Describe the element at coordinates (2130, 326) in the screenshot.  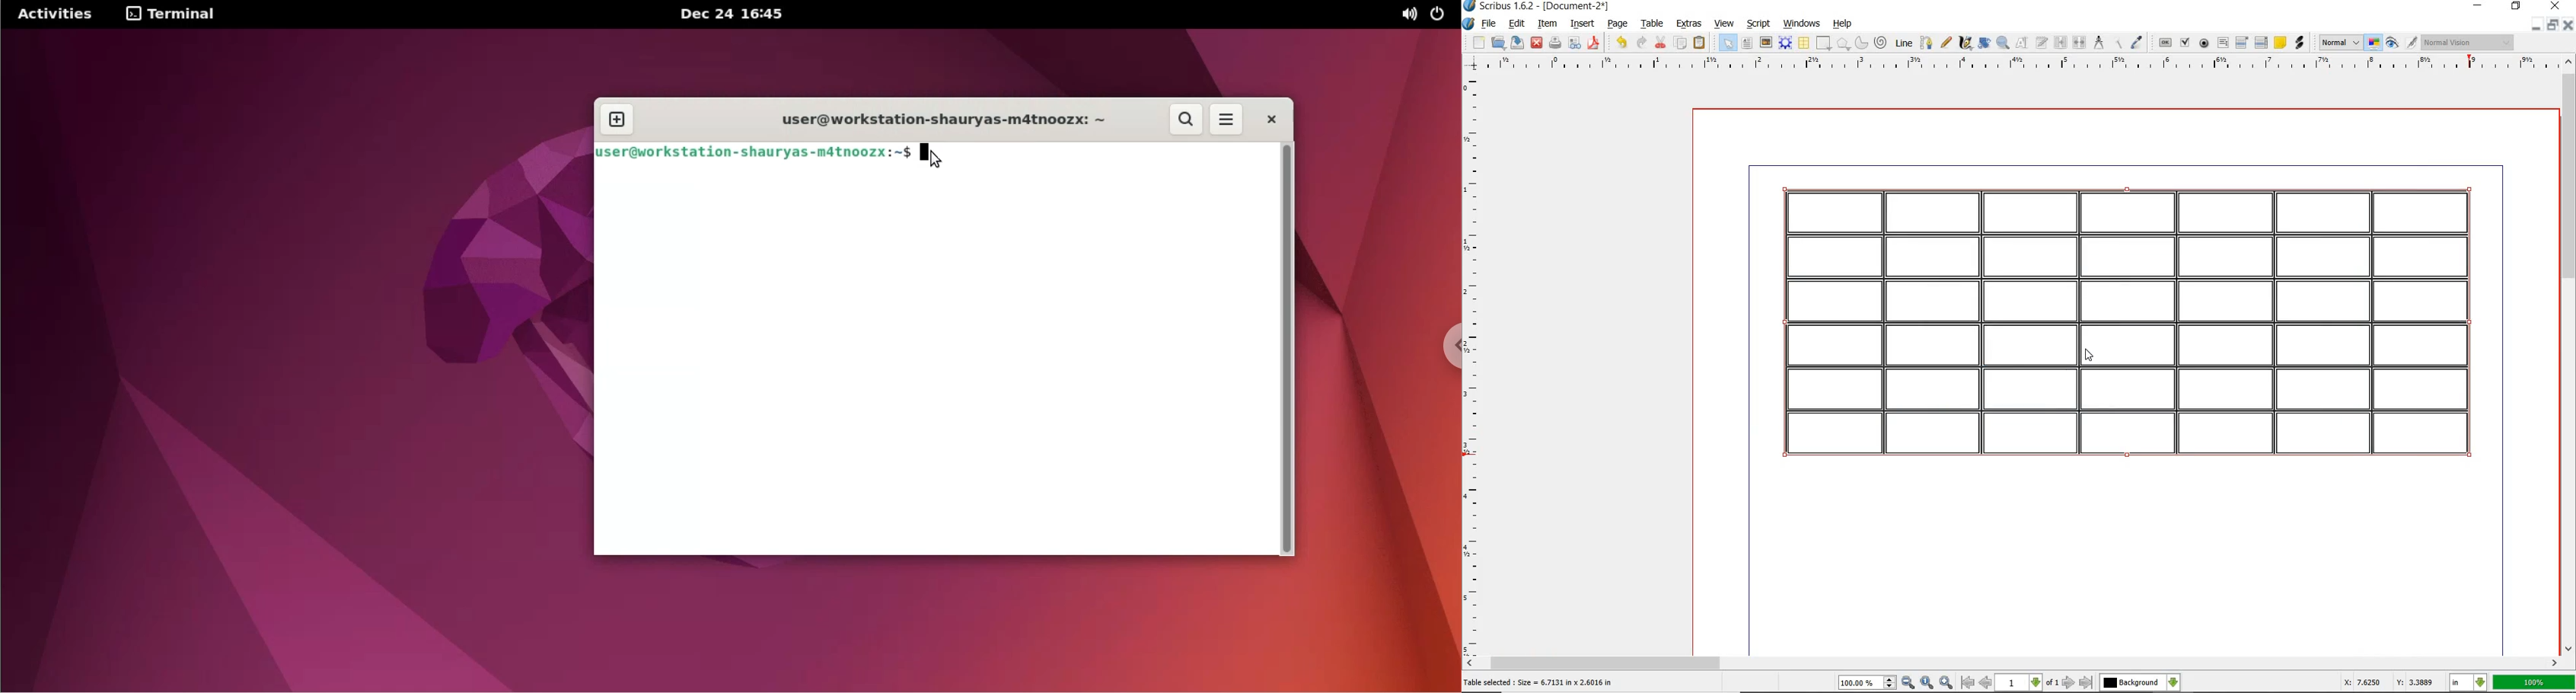
I see `table customized to include 6 rows and 7 columns typical of a calendar` at that location.